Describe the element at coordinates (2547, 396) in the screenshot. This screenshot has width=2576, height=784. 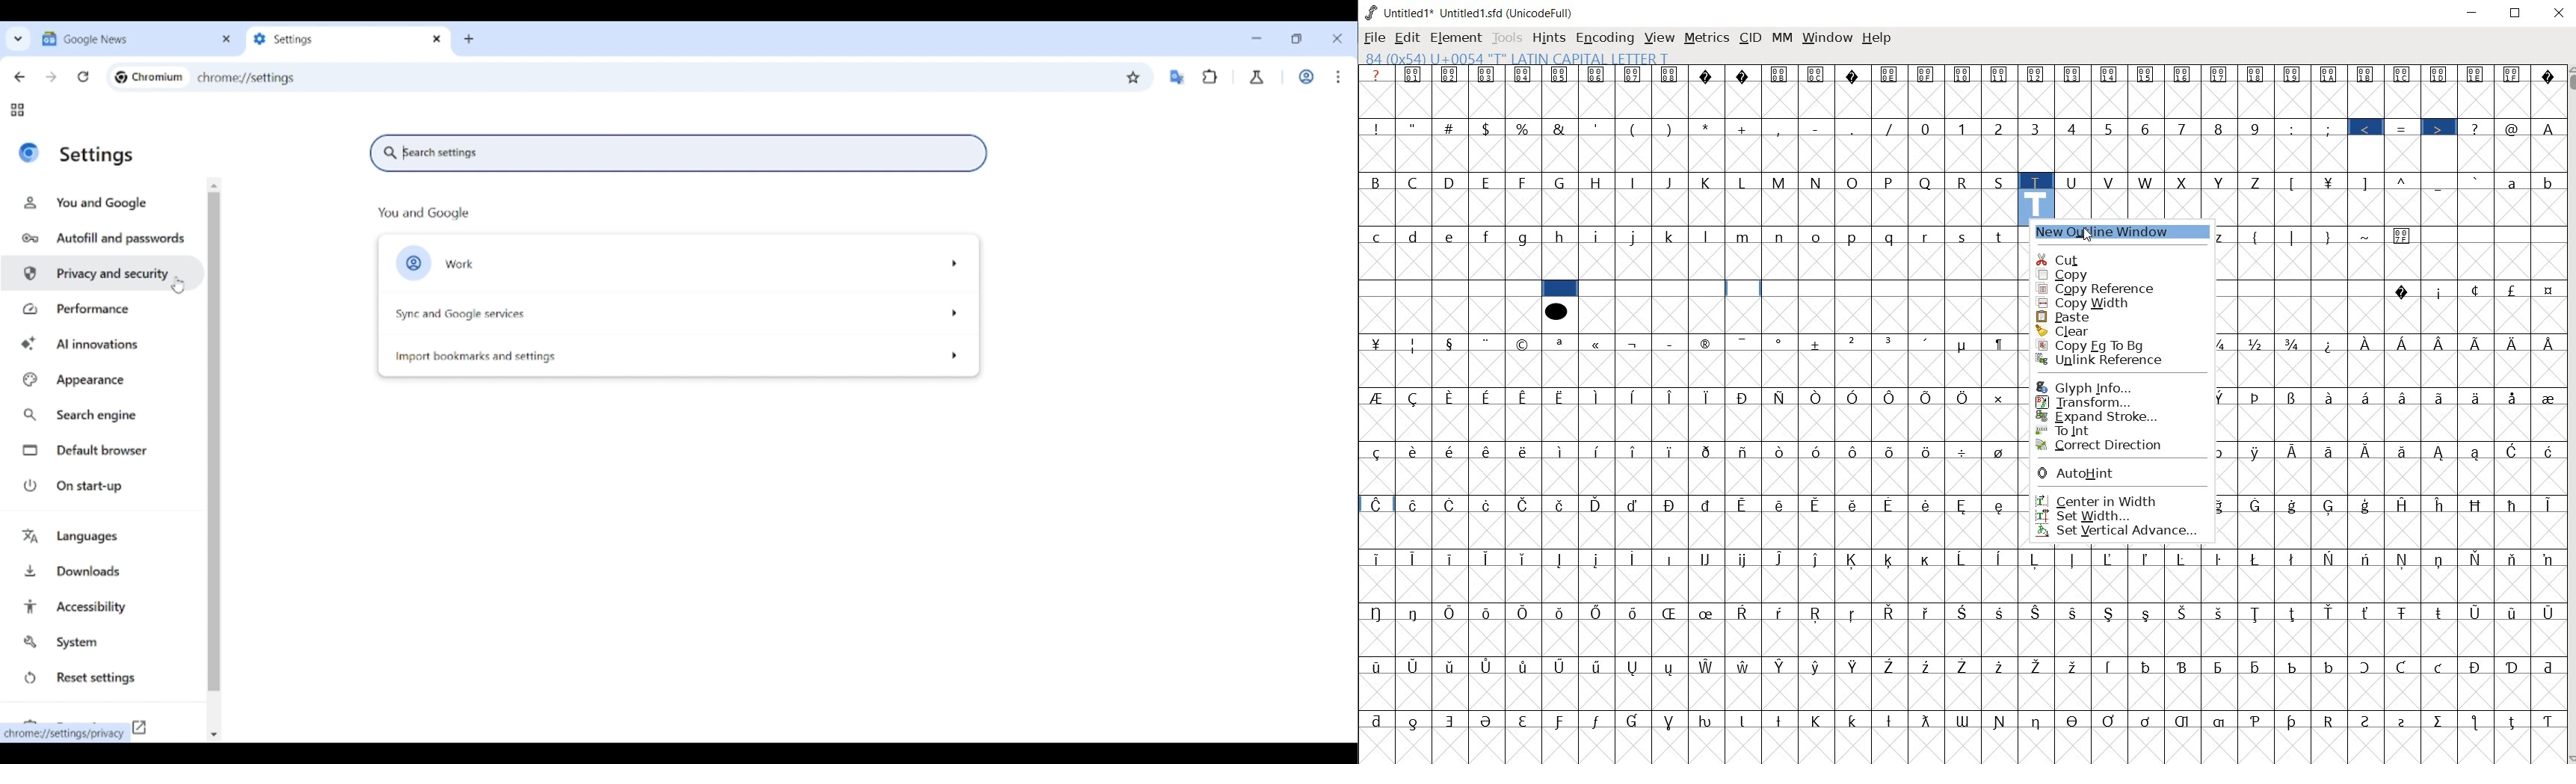
I see `Symbol` at that location.